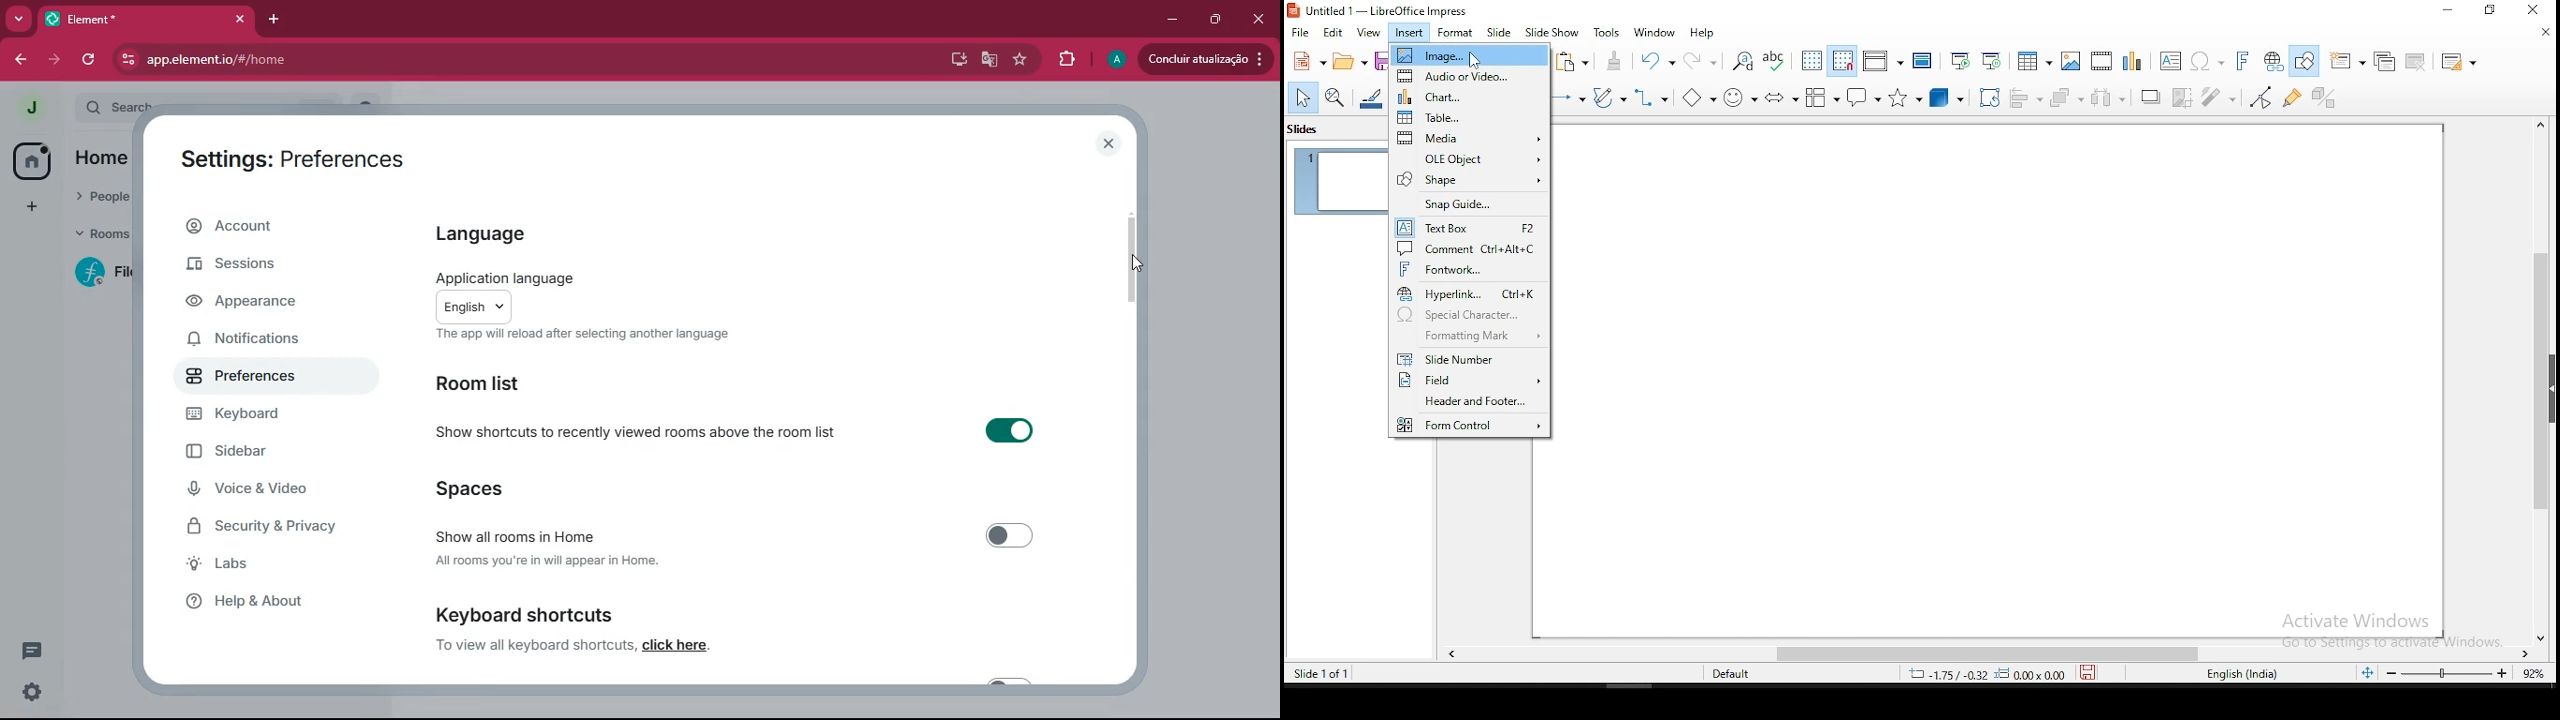 This screenshot has height=728, width=2576. What do you see at coordinates (1615, 60) in the screenshot?
I see `clone formatting` at bounding box center [1615, 60].